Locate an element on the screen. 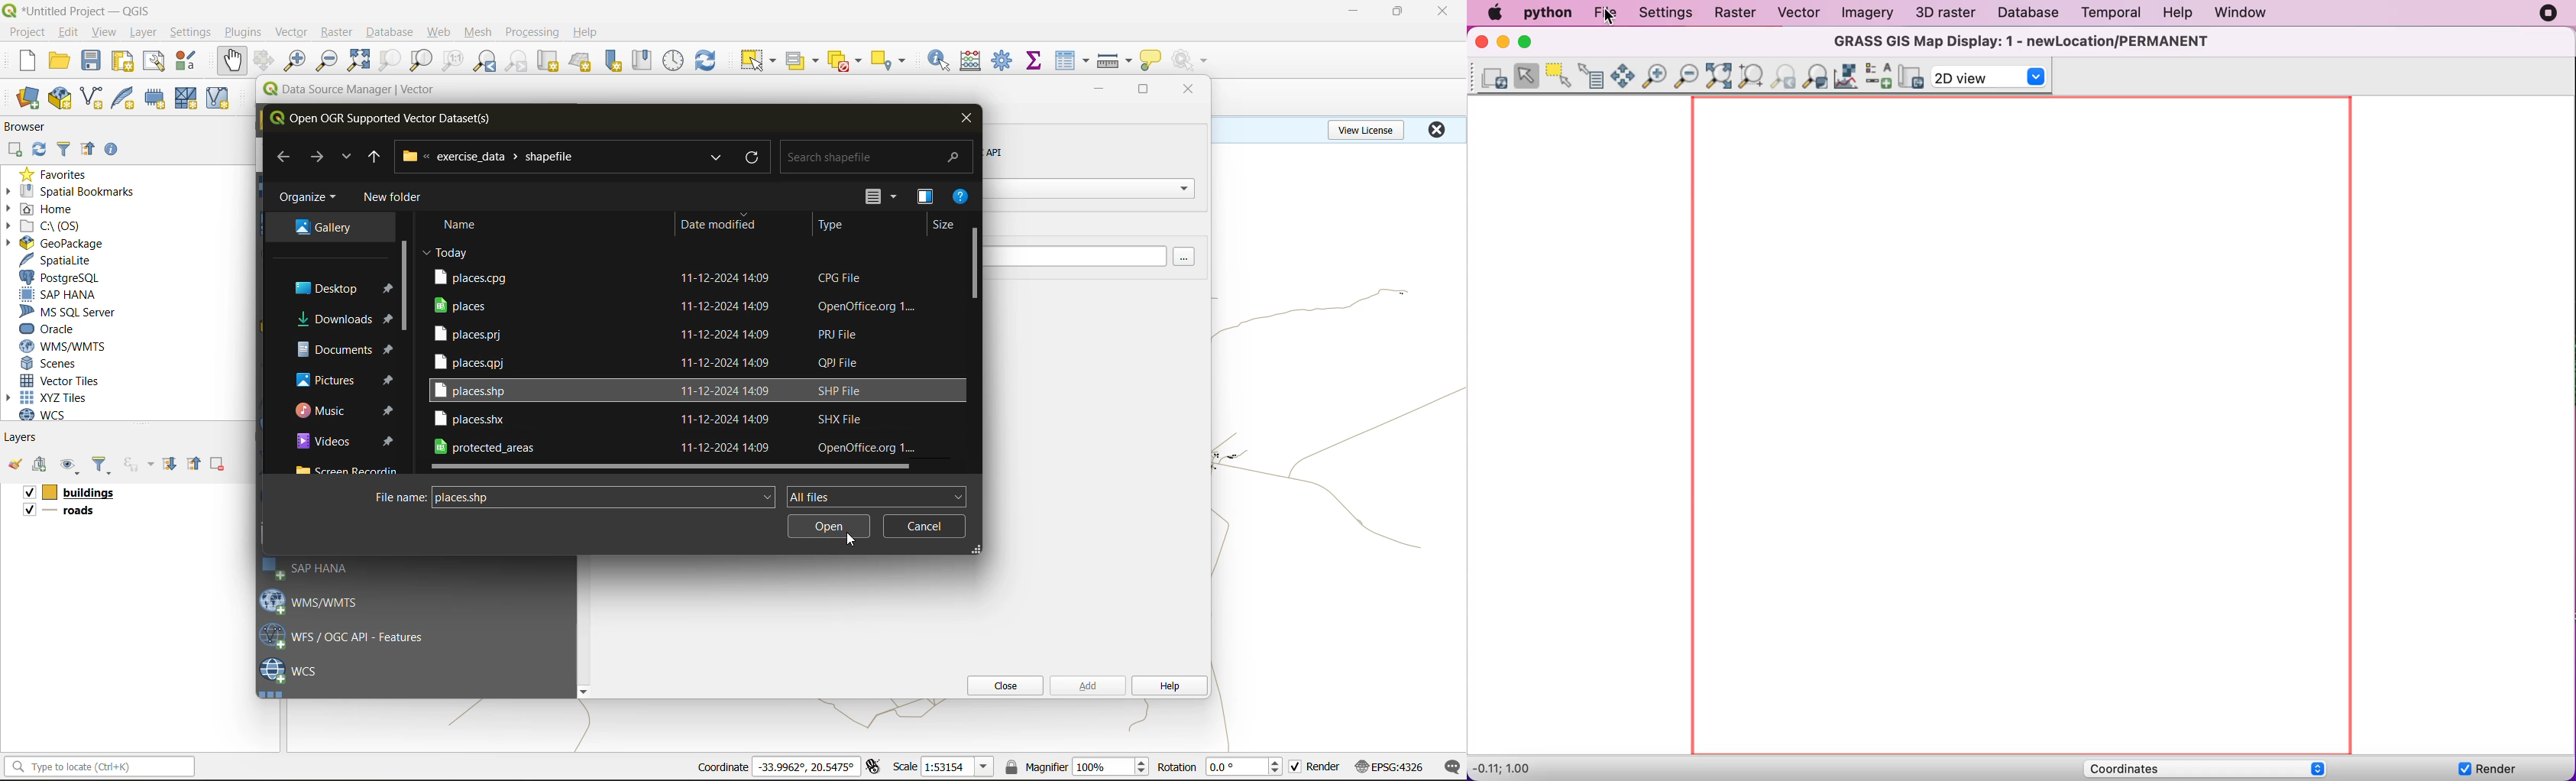 This screenshot has height=784, width=2576. maximize is located at coordinates (1399, 11).